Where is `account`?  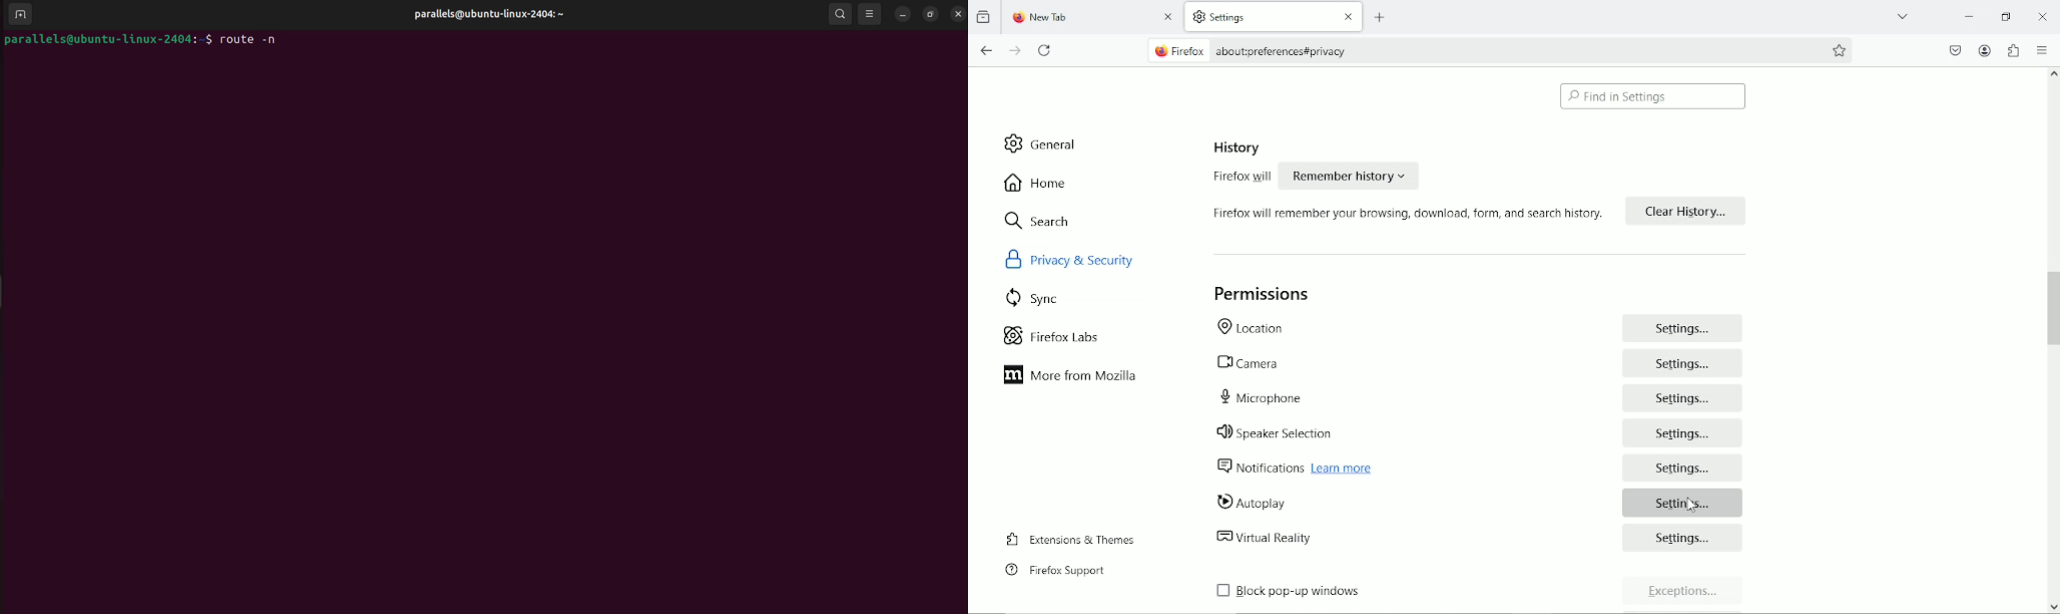
account is located at coordinates (1985, 51).